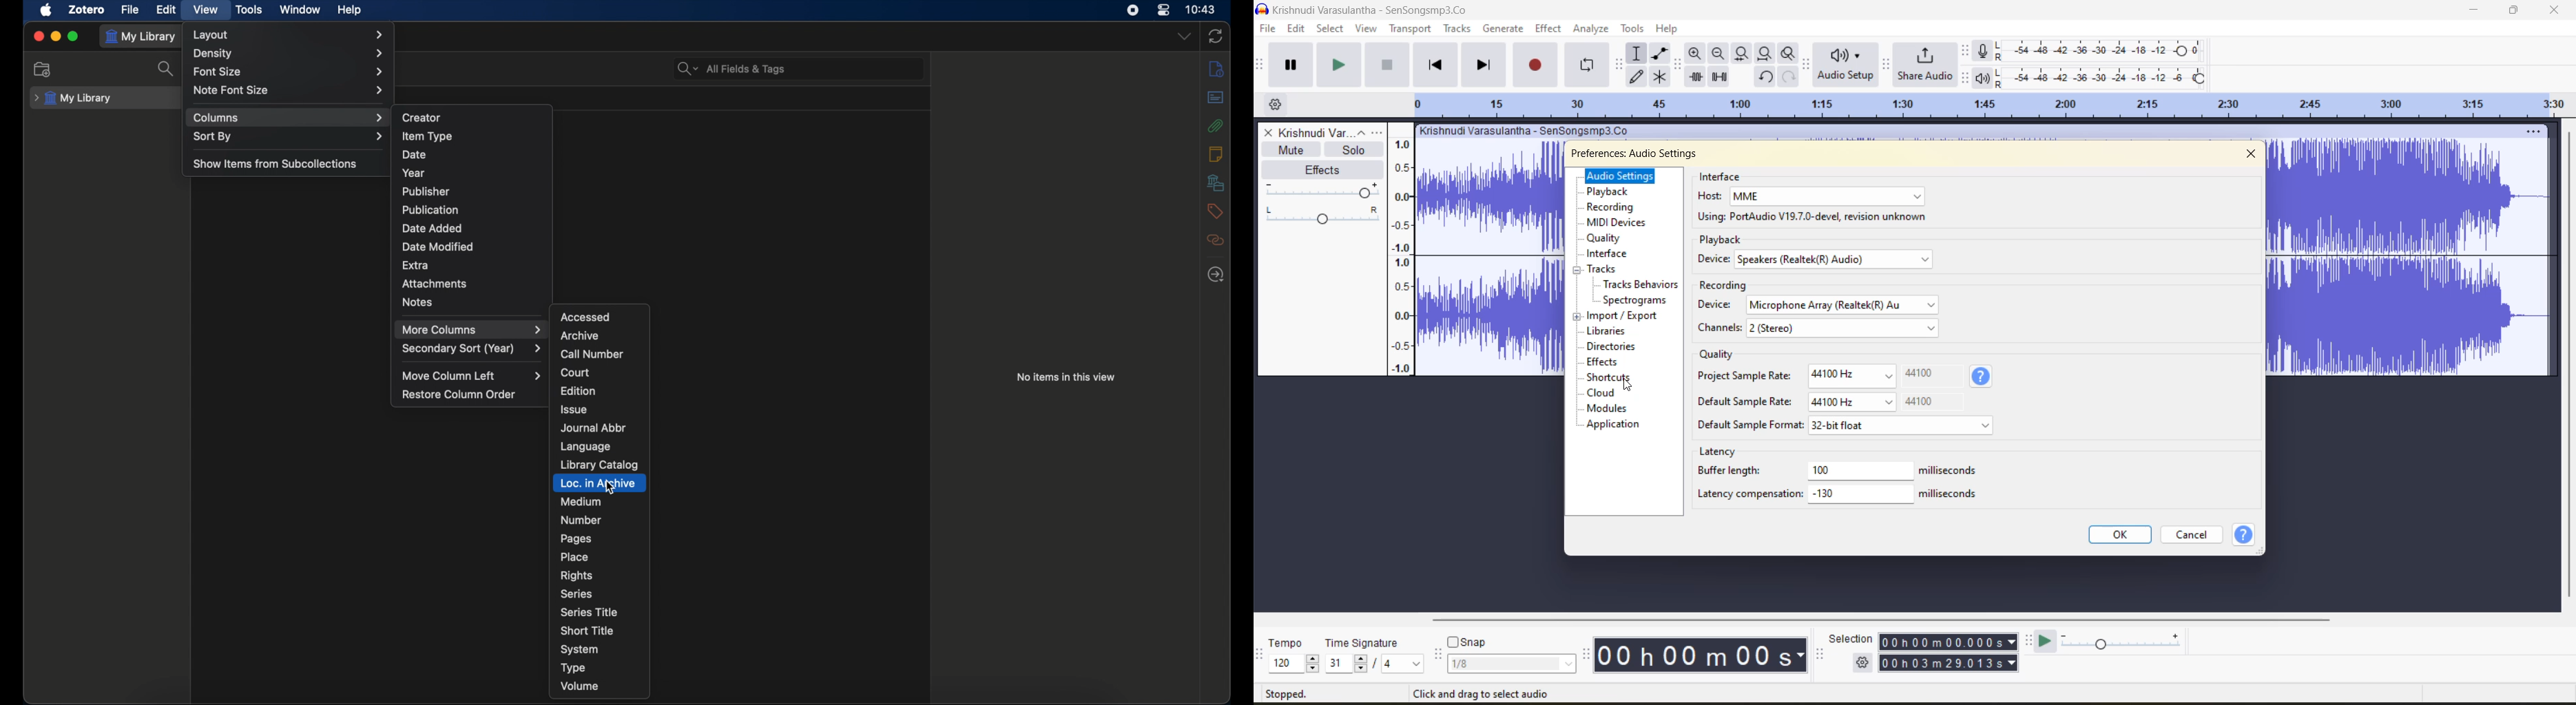  Describe the element at coordinates (1271, 210) in the screenshot. I see `pan left` at that location.